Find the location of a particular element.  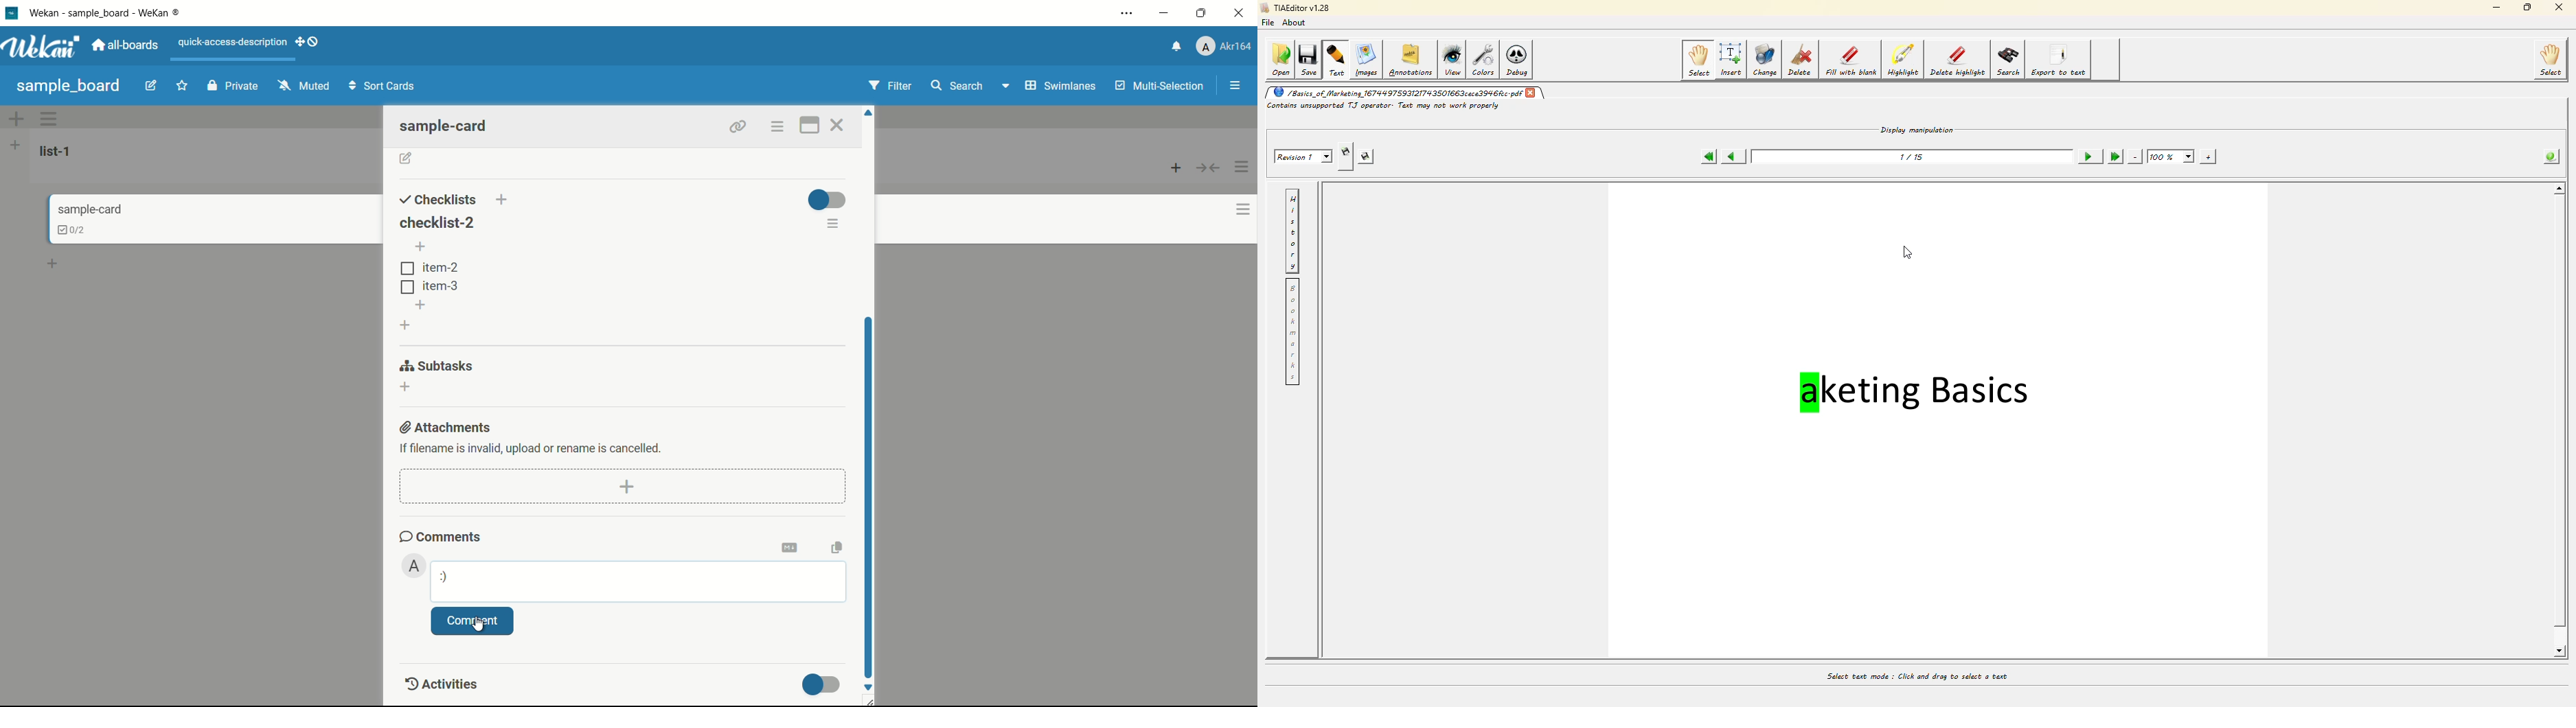

star this board is located at coordinates (183, 87).